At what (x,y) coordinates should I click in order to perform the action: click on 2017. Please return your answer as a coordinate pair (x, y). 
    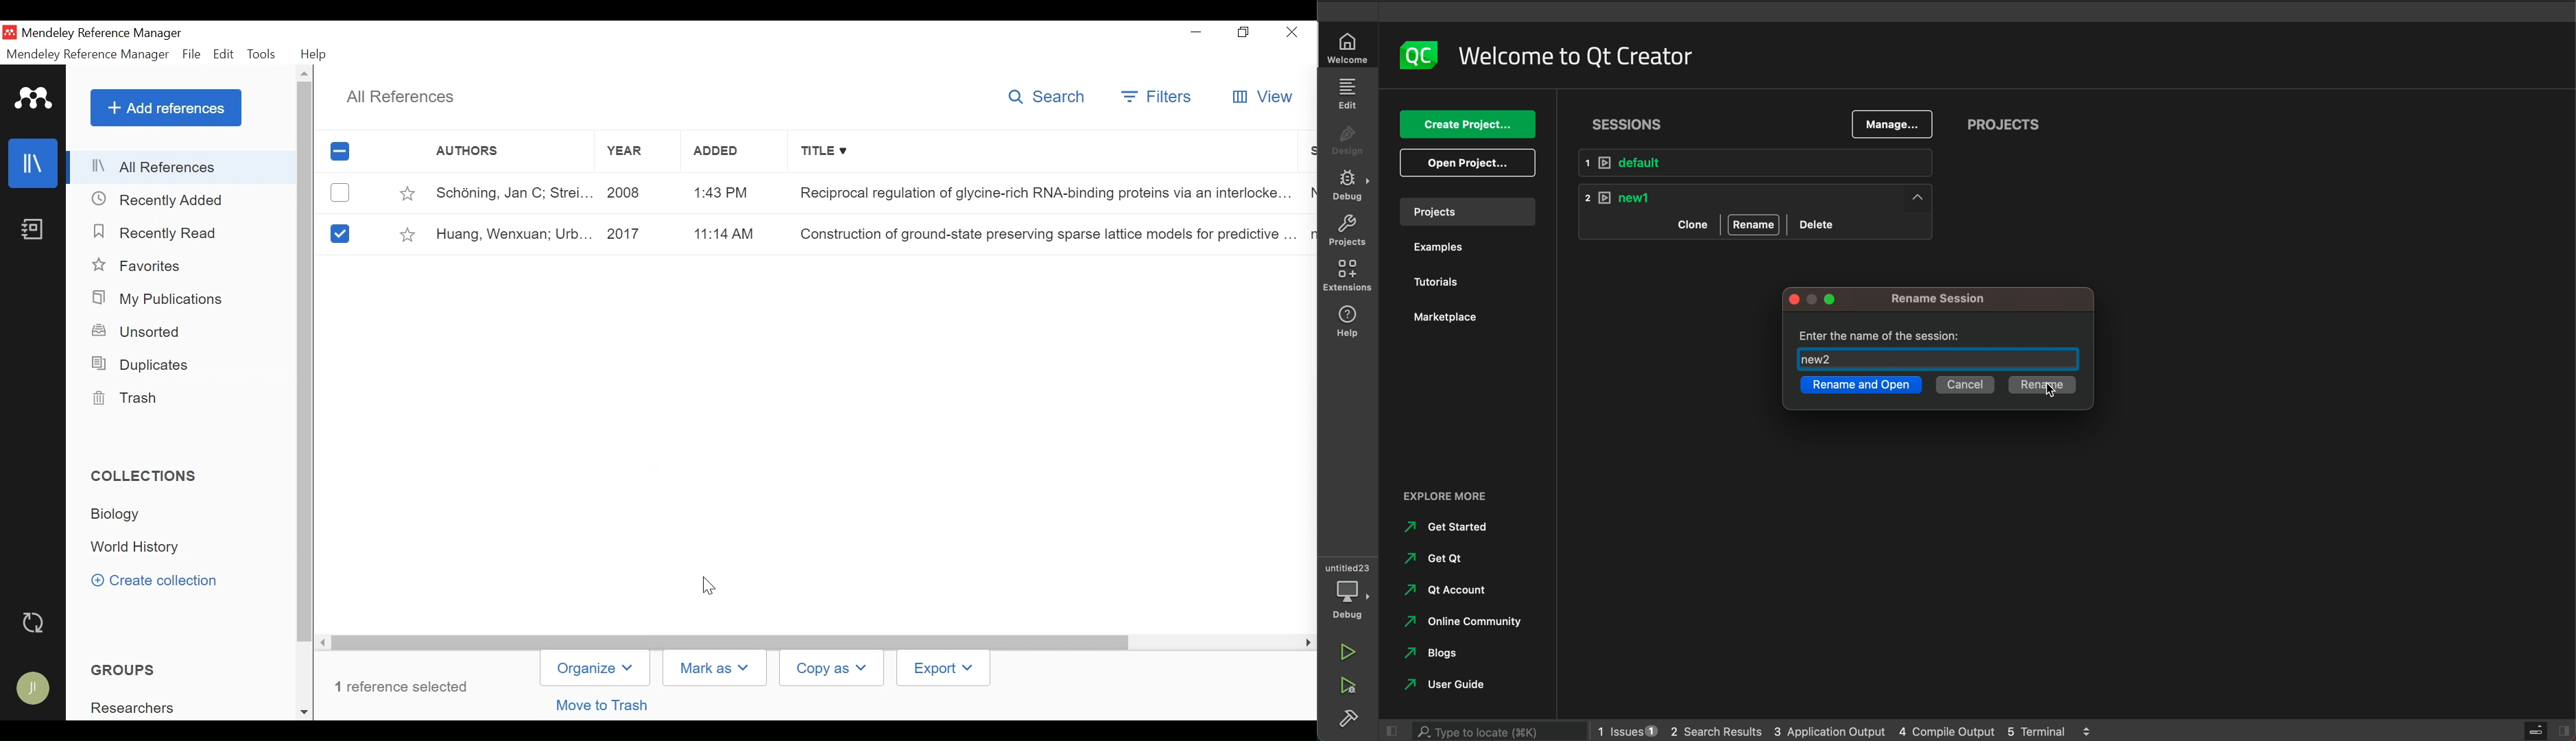
    Looking at the image, I should click on (630, 233).